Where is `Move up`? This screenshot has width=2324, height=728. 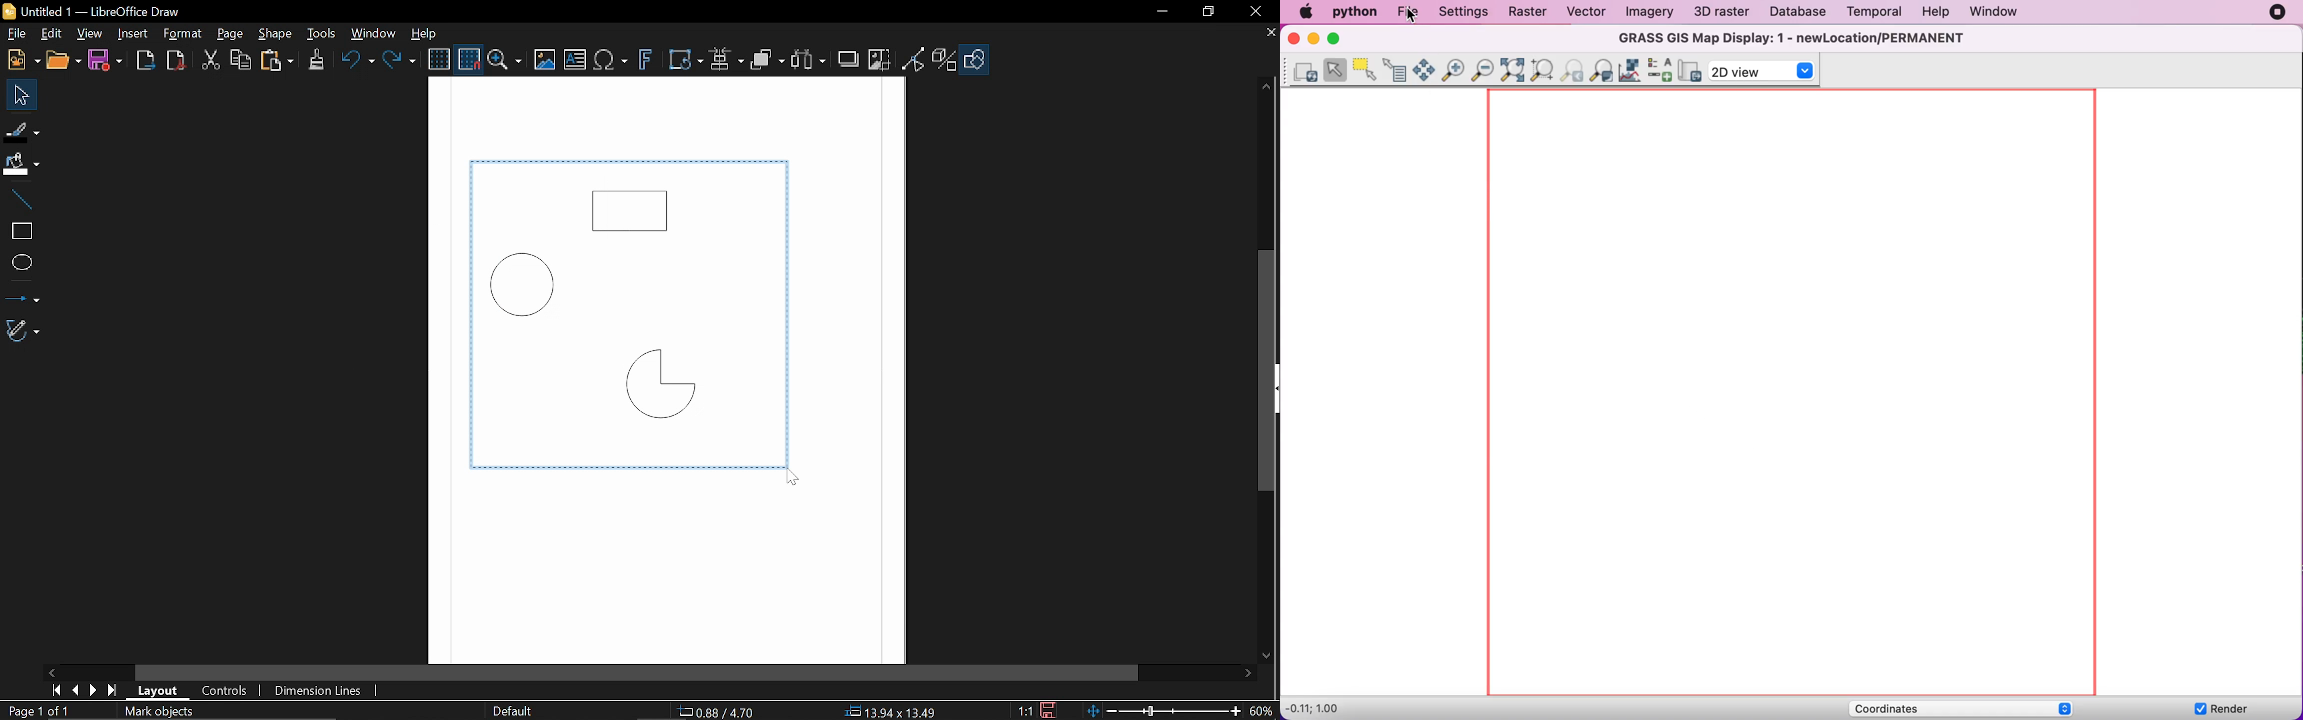 Move up is located at coordinates (1268, 84).